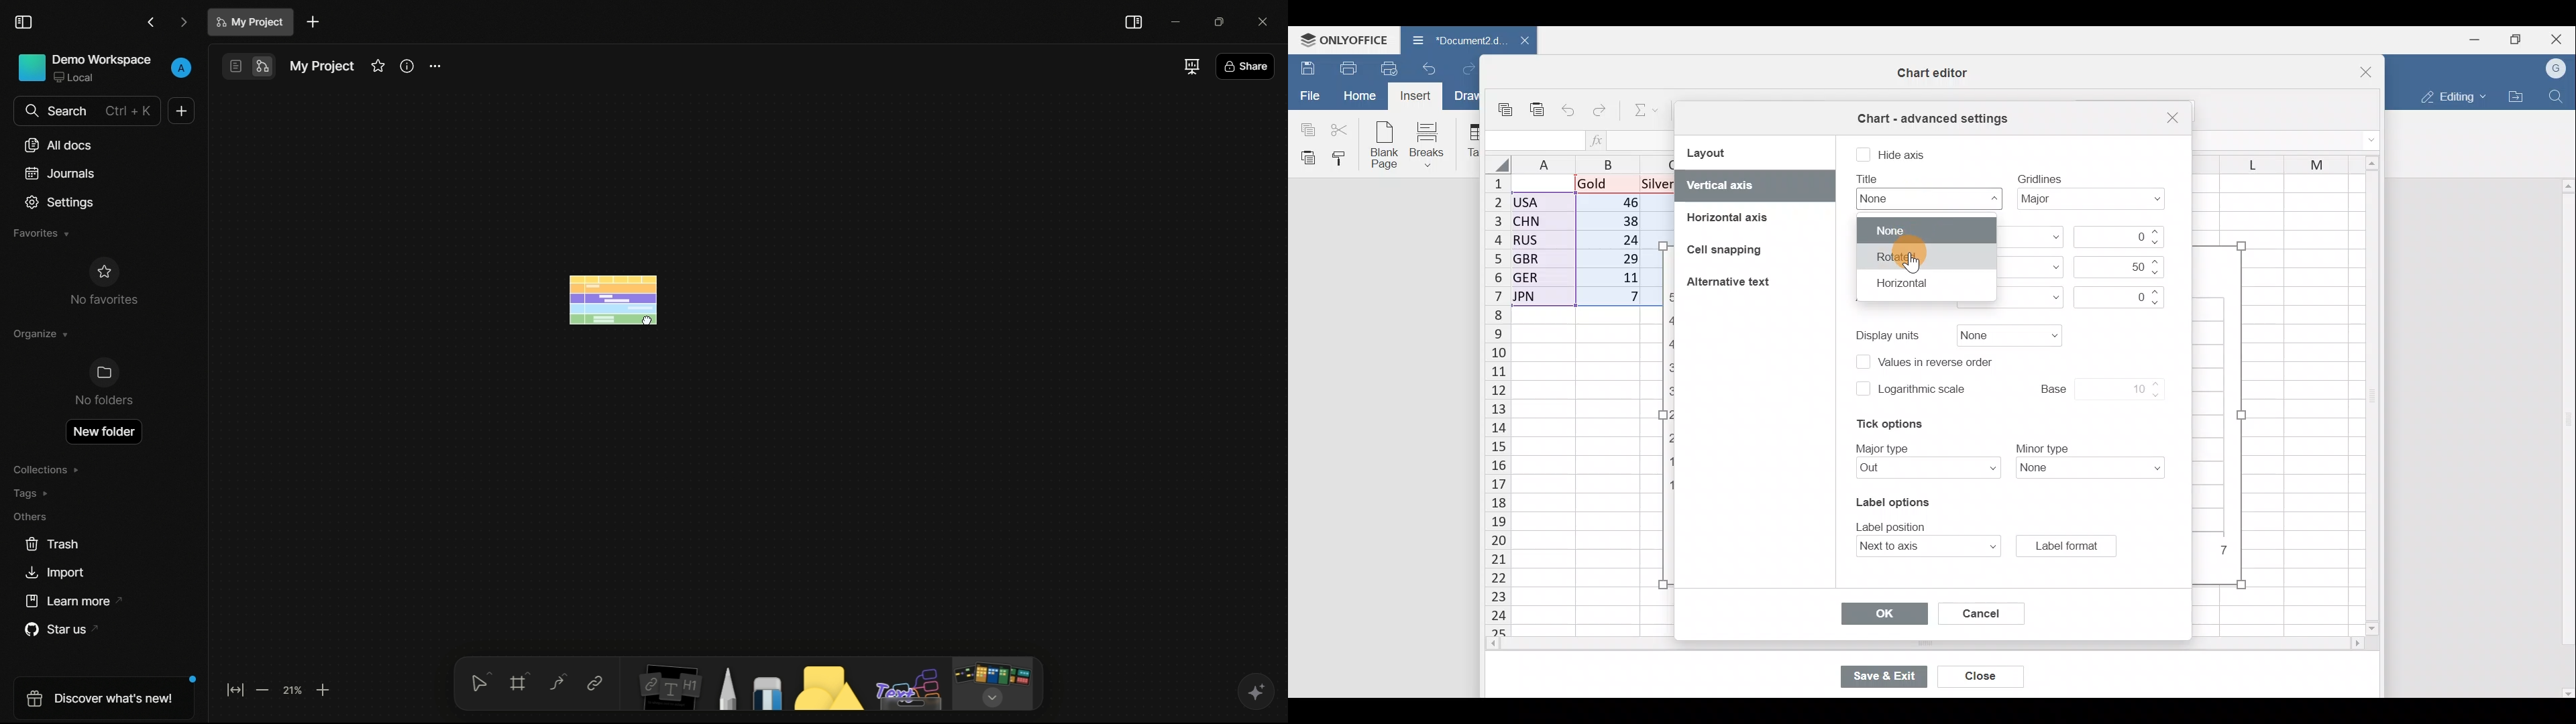  What do you see at coordinates (1307, 95) in the screenshot?
I see `File` at bounding box center [1307, 95].